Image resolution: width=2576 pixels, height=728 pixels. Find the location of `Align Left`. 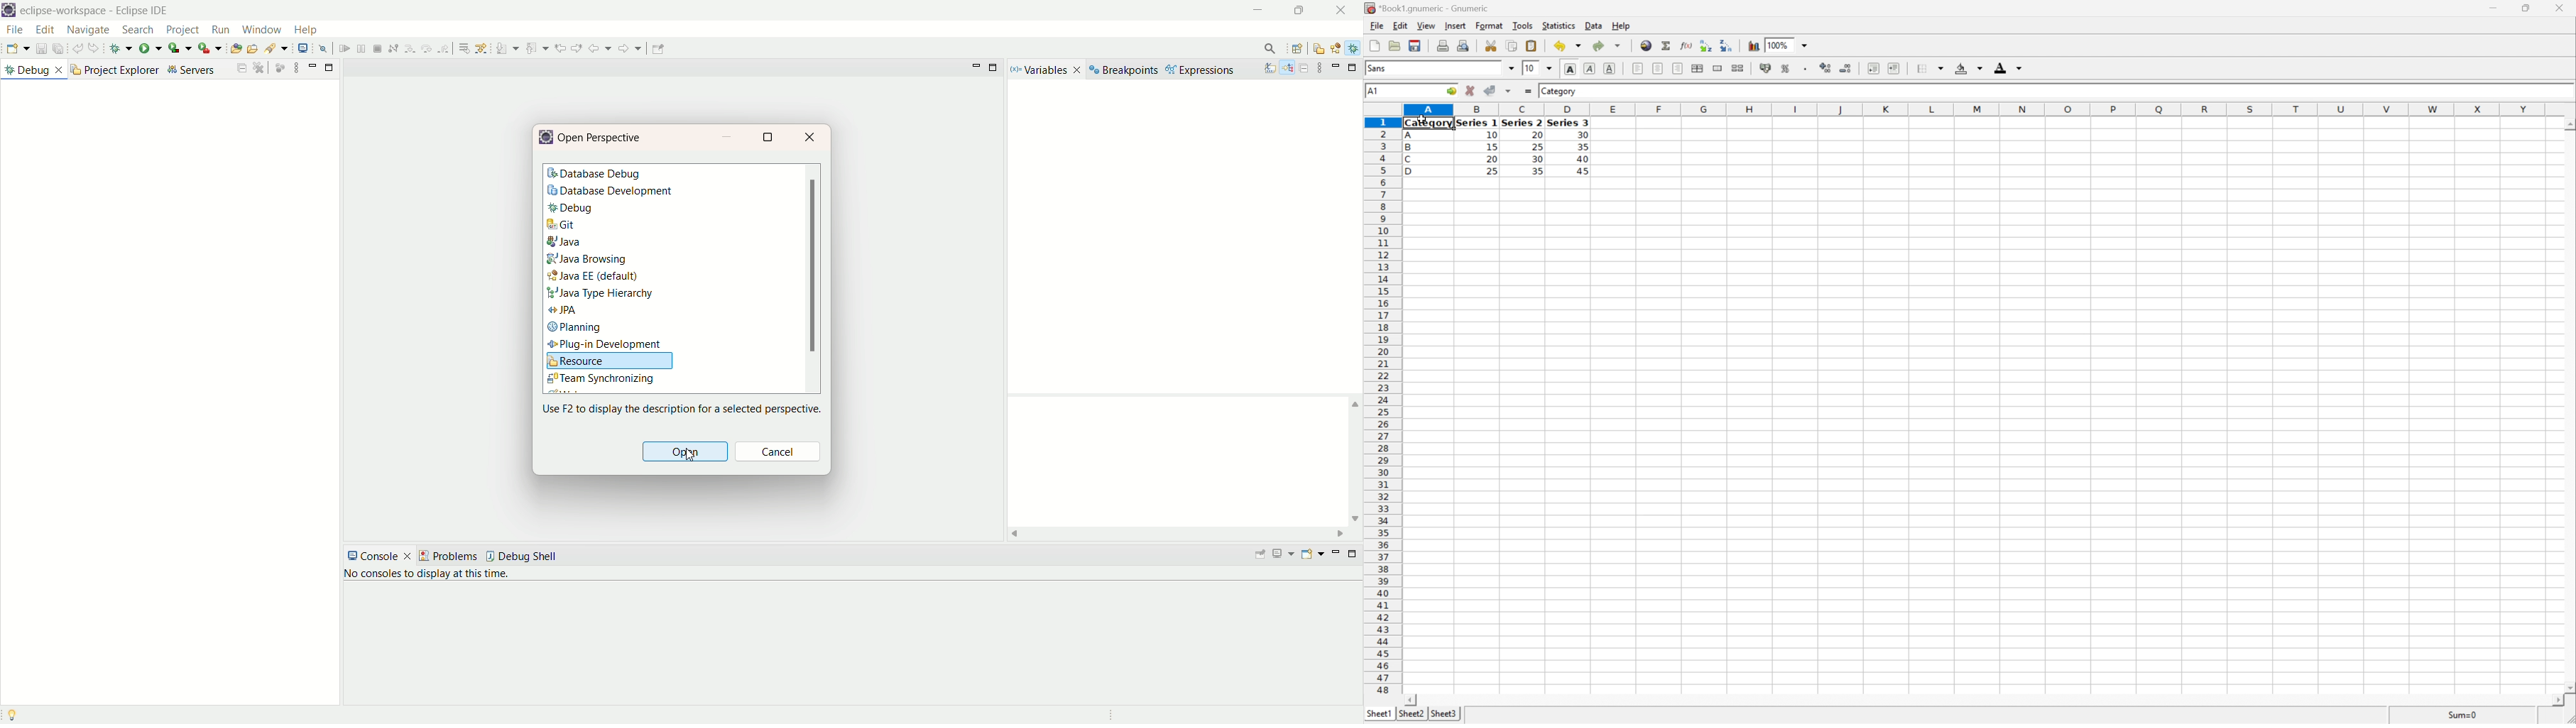

Align Left is located at coordinates (1636, 66).